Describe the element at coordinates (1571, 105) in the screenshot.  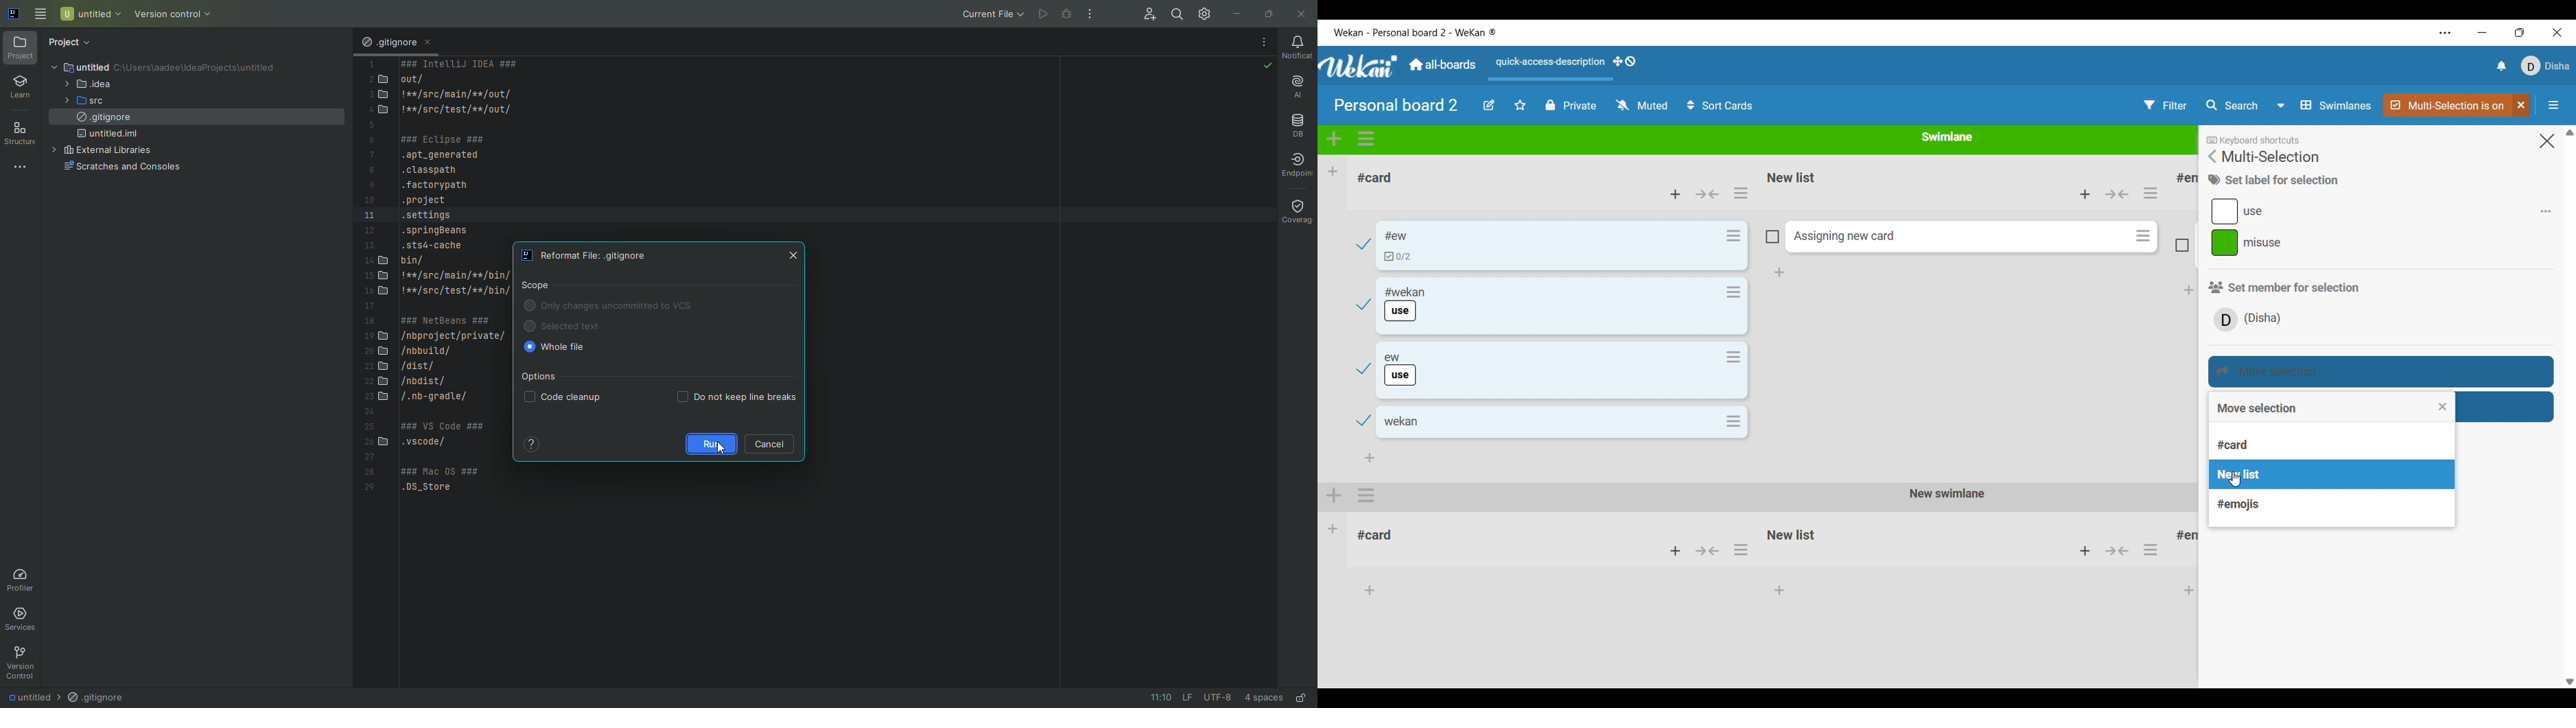
I see `Privcy status of current board` at that location.